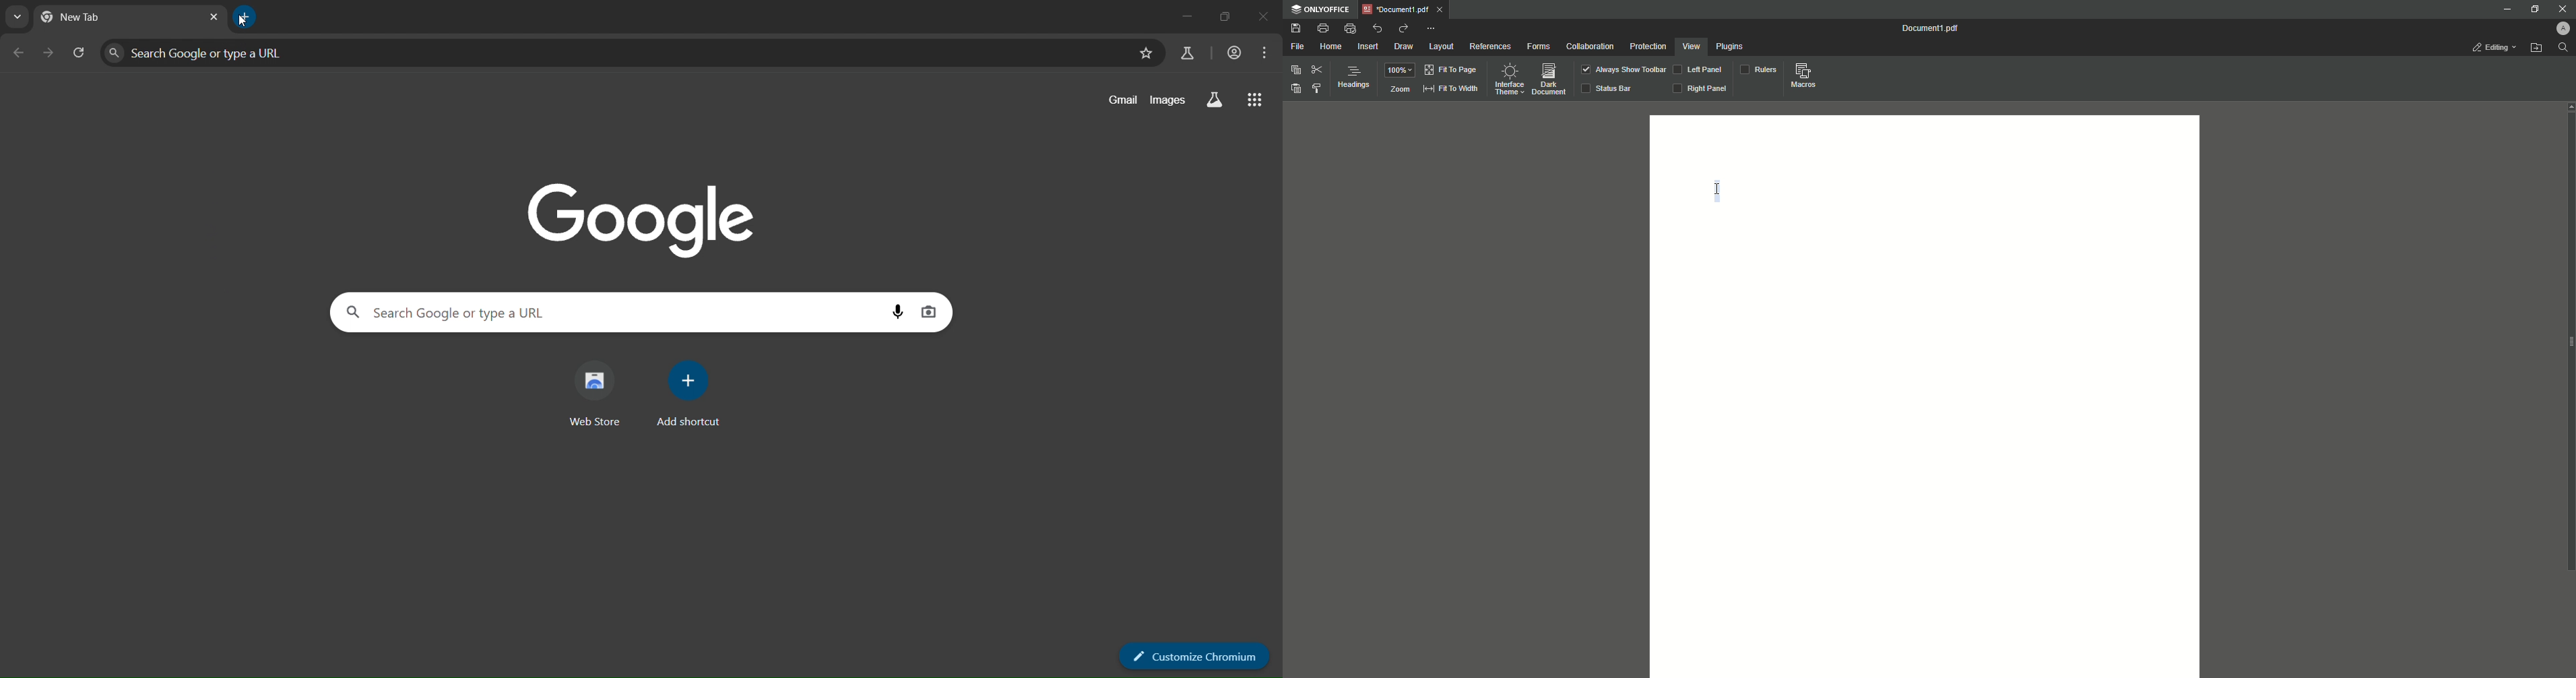 The height and width of the screenshot is (700, 2576). What do you see at coordinates (1623, 69) in the screenshot?
I see `Show Toolbar` at bounding box center [1623, 69].